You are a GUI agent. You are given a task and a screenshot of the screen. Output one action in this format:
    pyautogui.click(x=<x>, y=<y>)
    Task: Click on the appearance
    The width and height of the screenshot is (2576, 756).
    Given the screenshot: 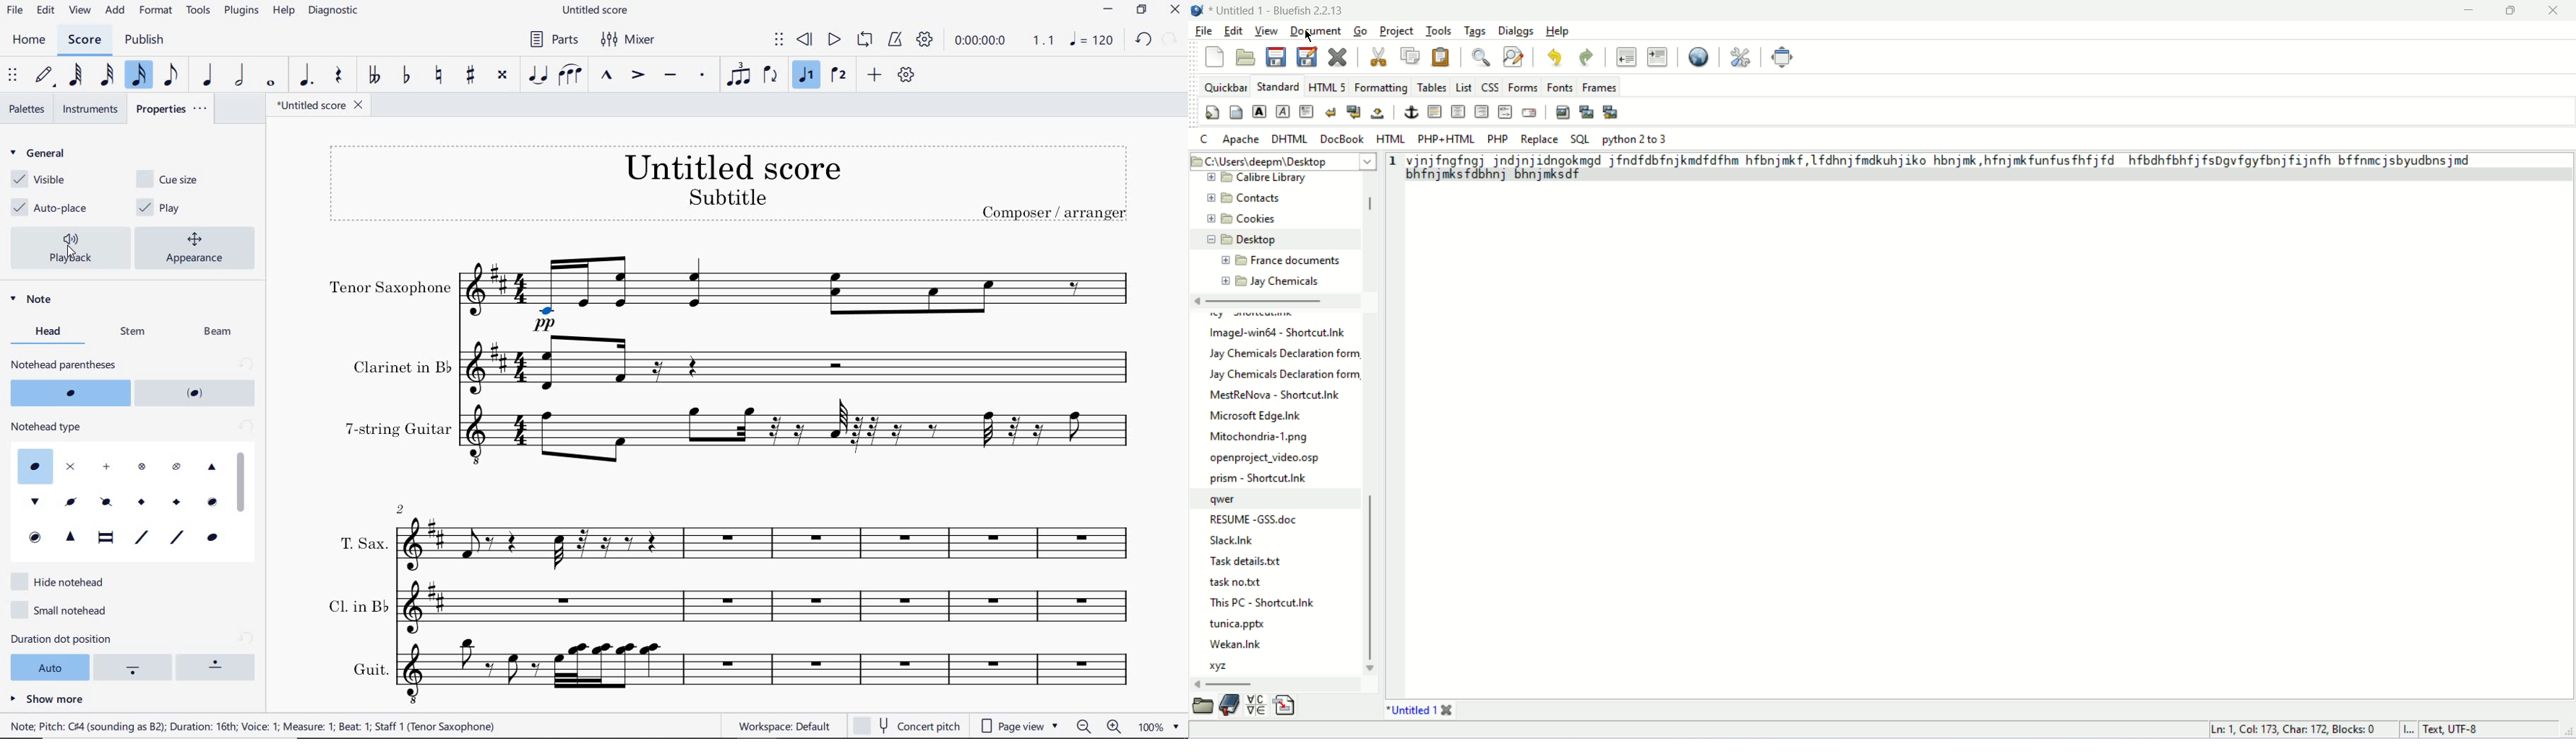 What is the action you would take?
    pyautogui.click(x=198, y=246)
    